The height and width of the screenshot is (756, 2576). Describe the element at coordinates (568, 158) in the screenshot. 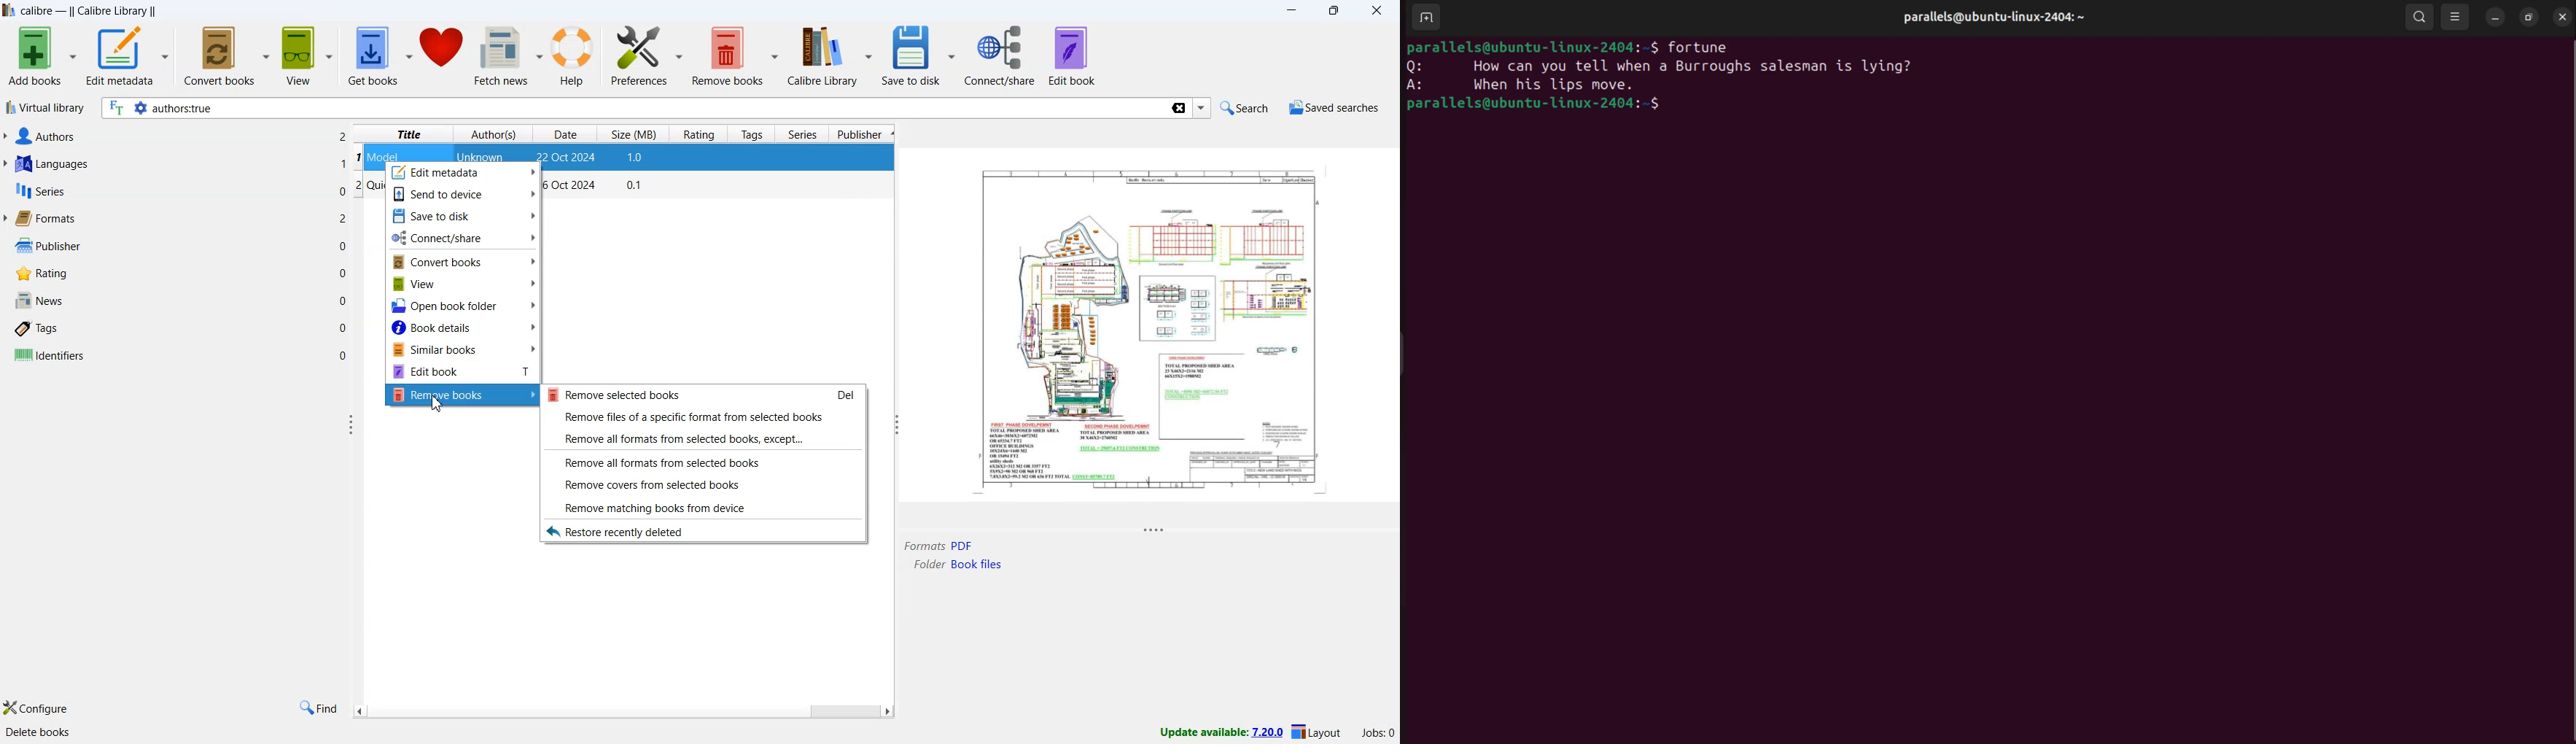

I see `date` at that location.